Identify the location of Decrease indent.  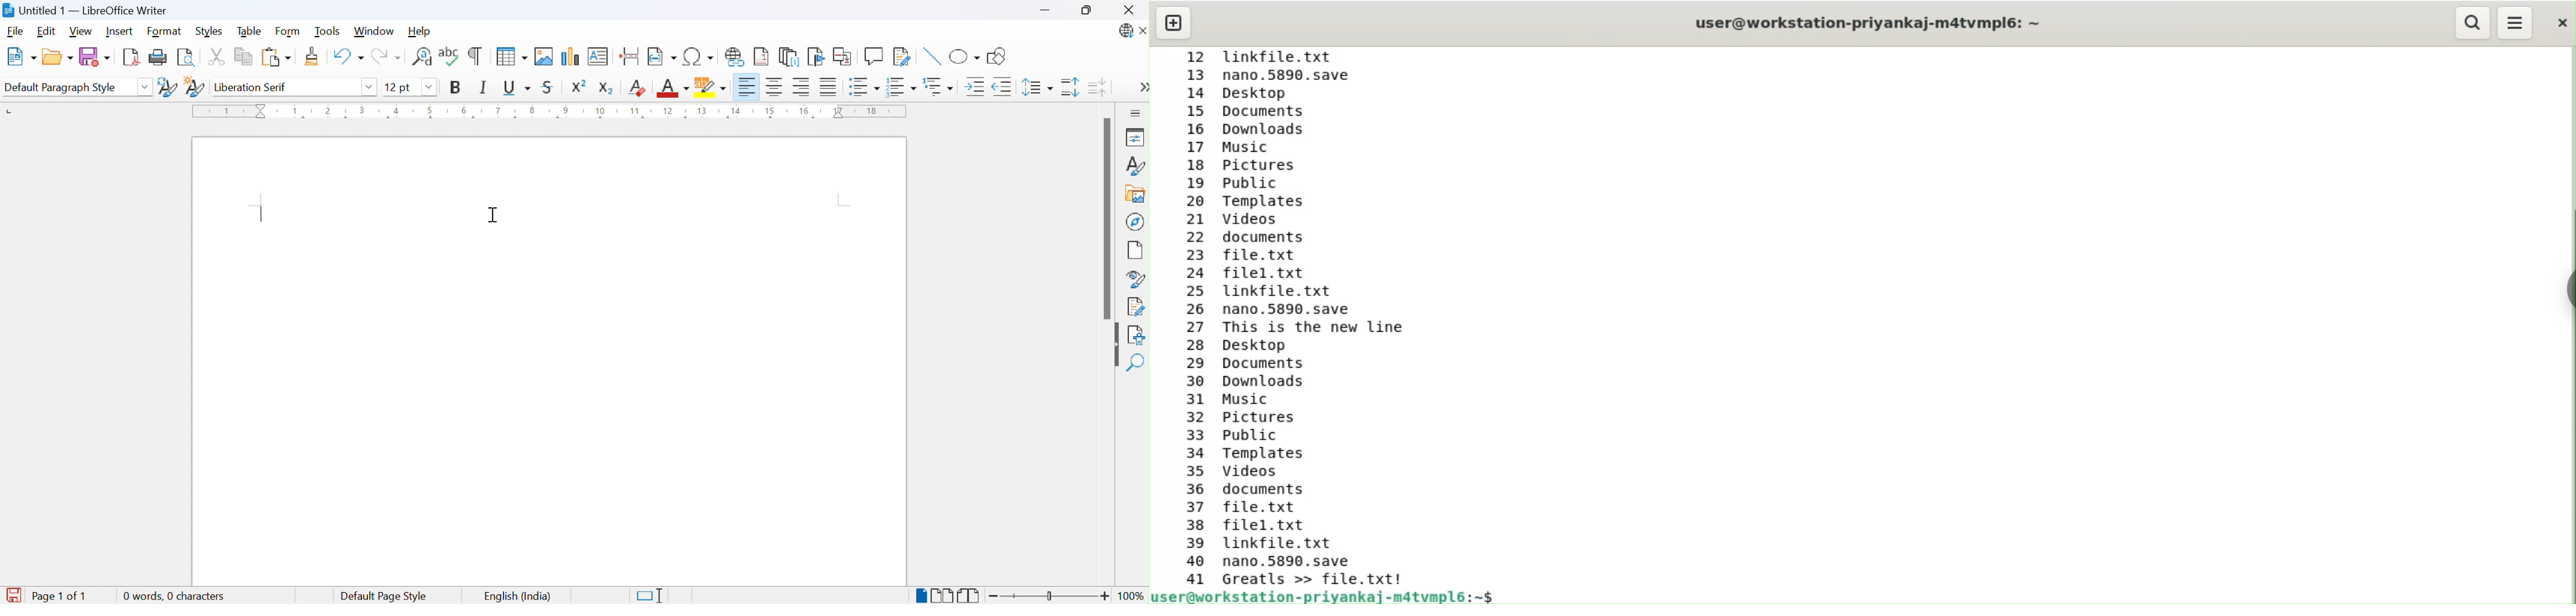
(1005, 87).